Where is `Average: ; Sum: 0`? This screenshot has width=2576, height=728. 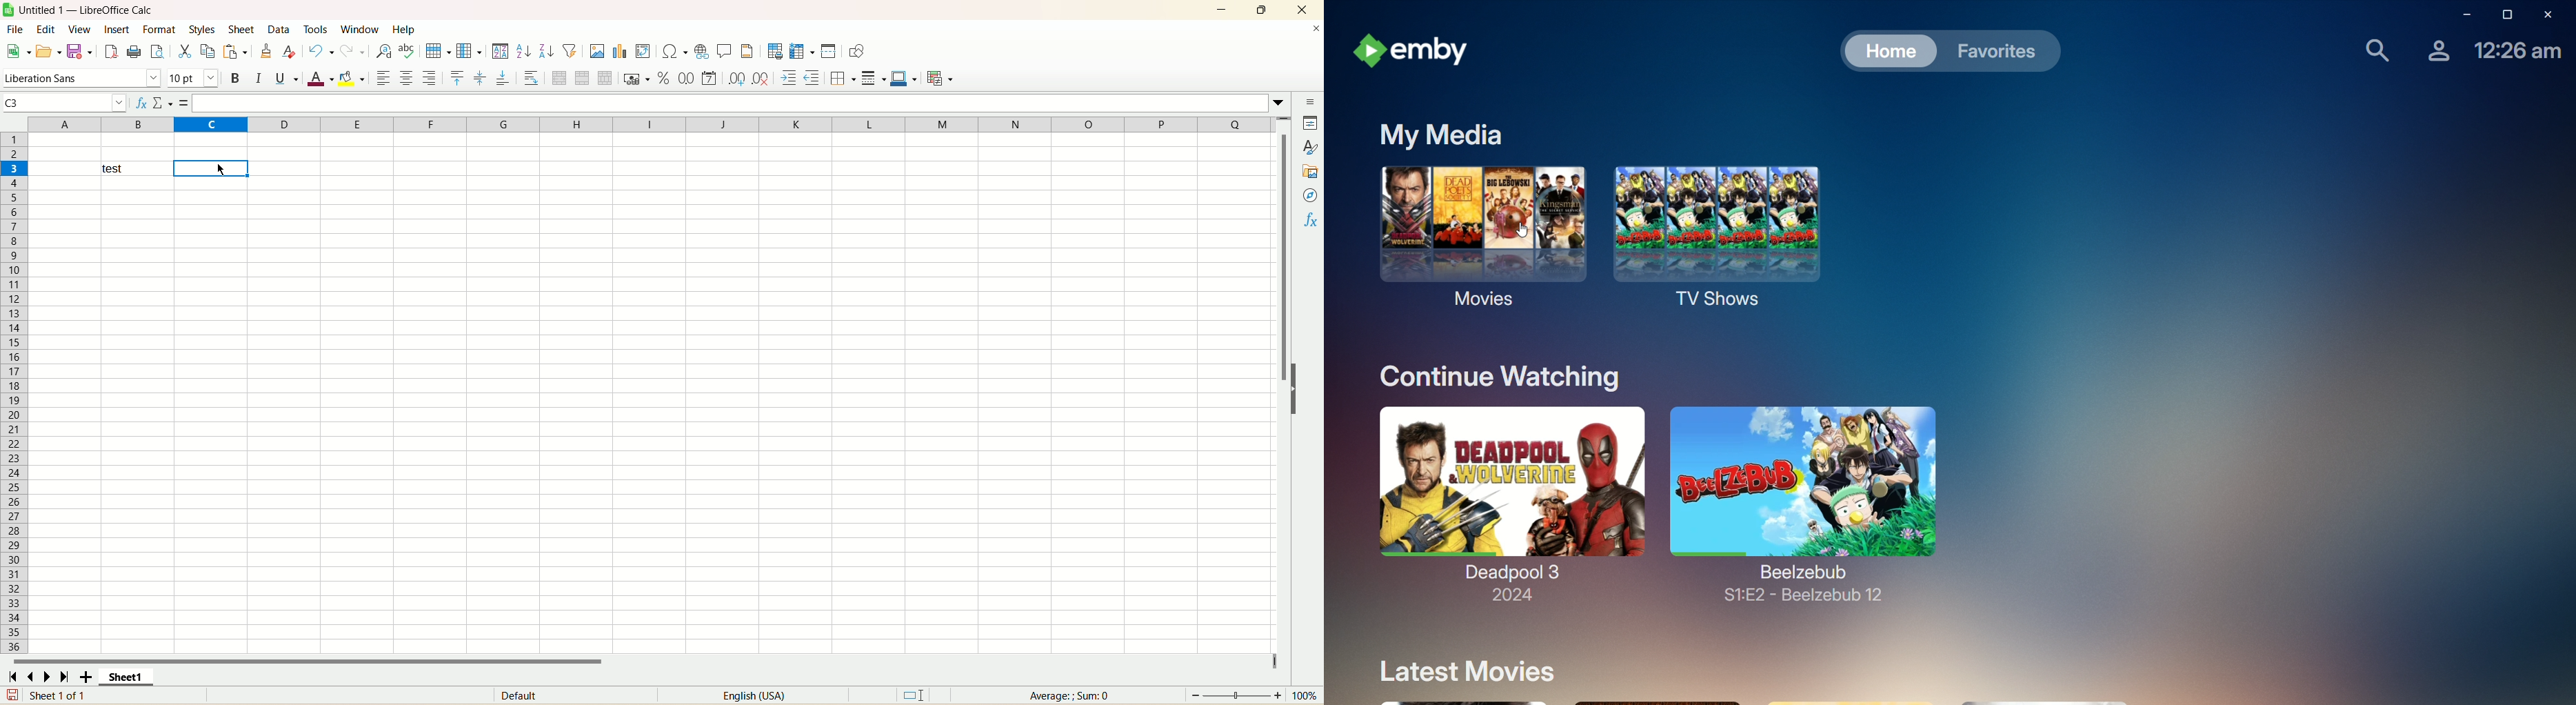
Average: ; Sum: 0 is located at coordinates (1069, 696).